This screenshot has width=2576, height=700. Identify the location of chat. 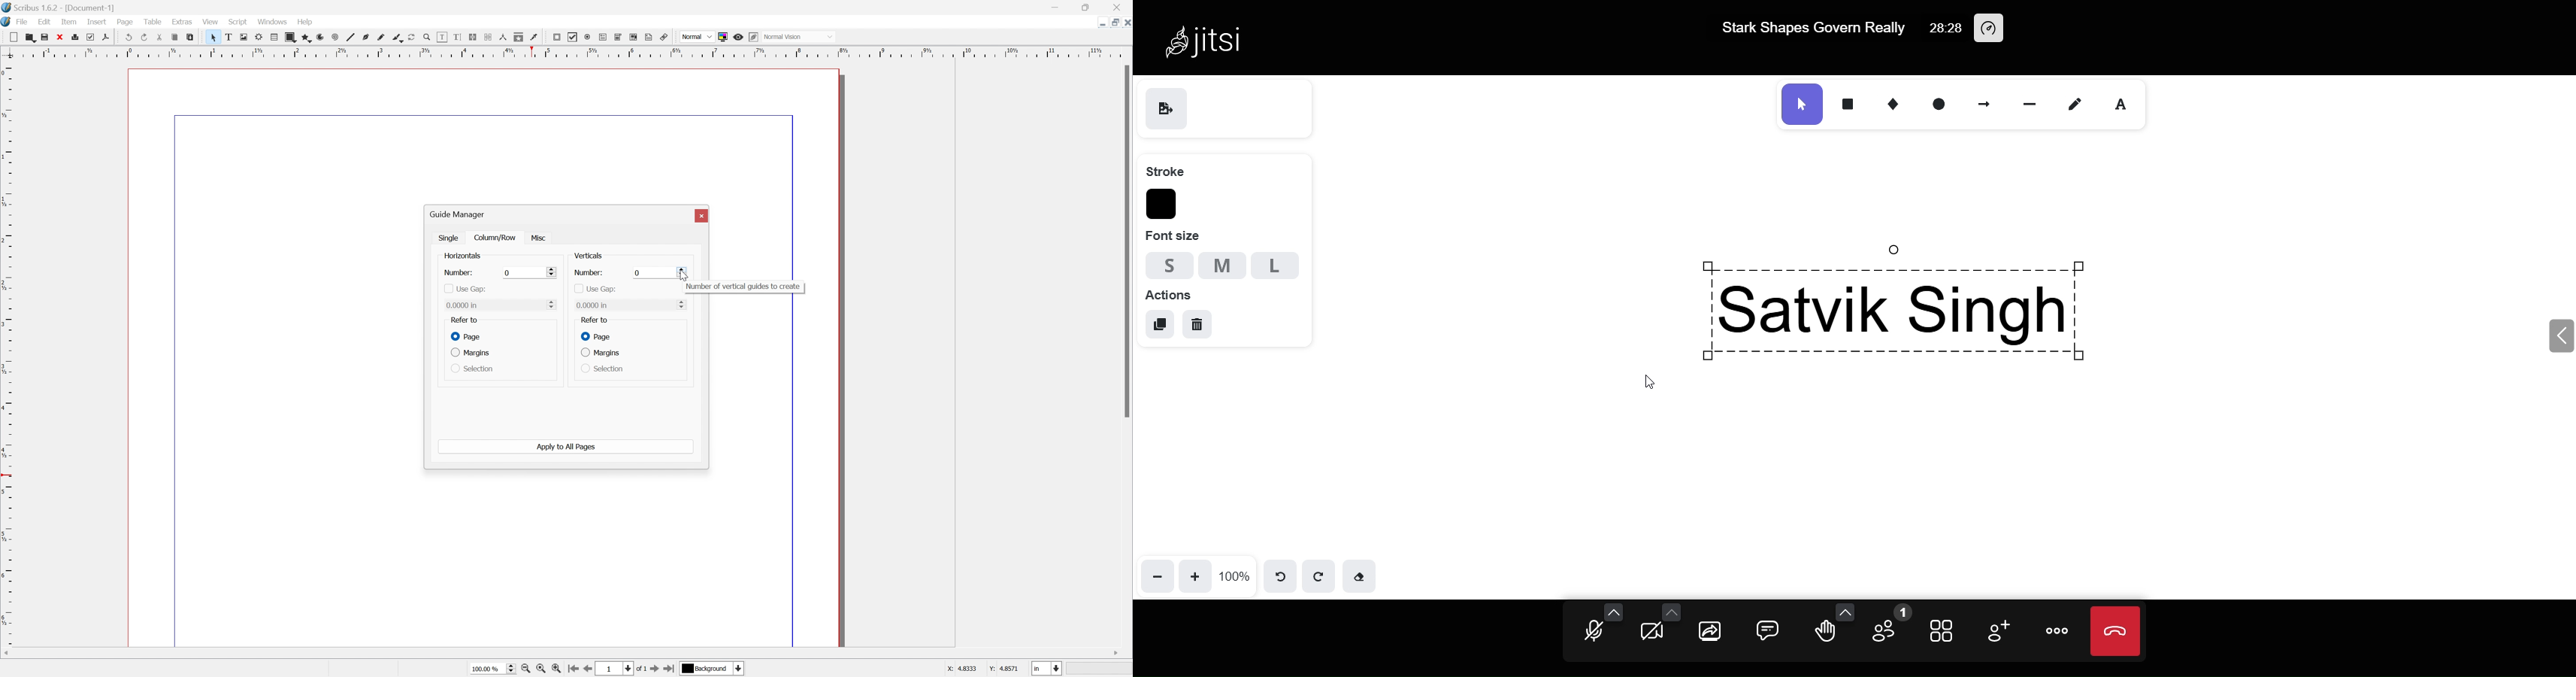
(1764, 632).